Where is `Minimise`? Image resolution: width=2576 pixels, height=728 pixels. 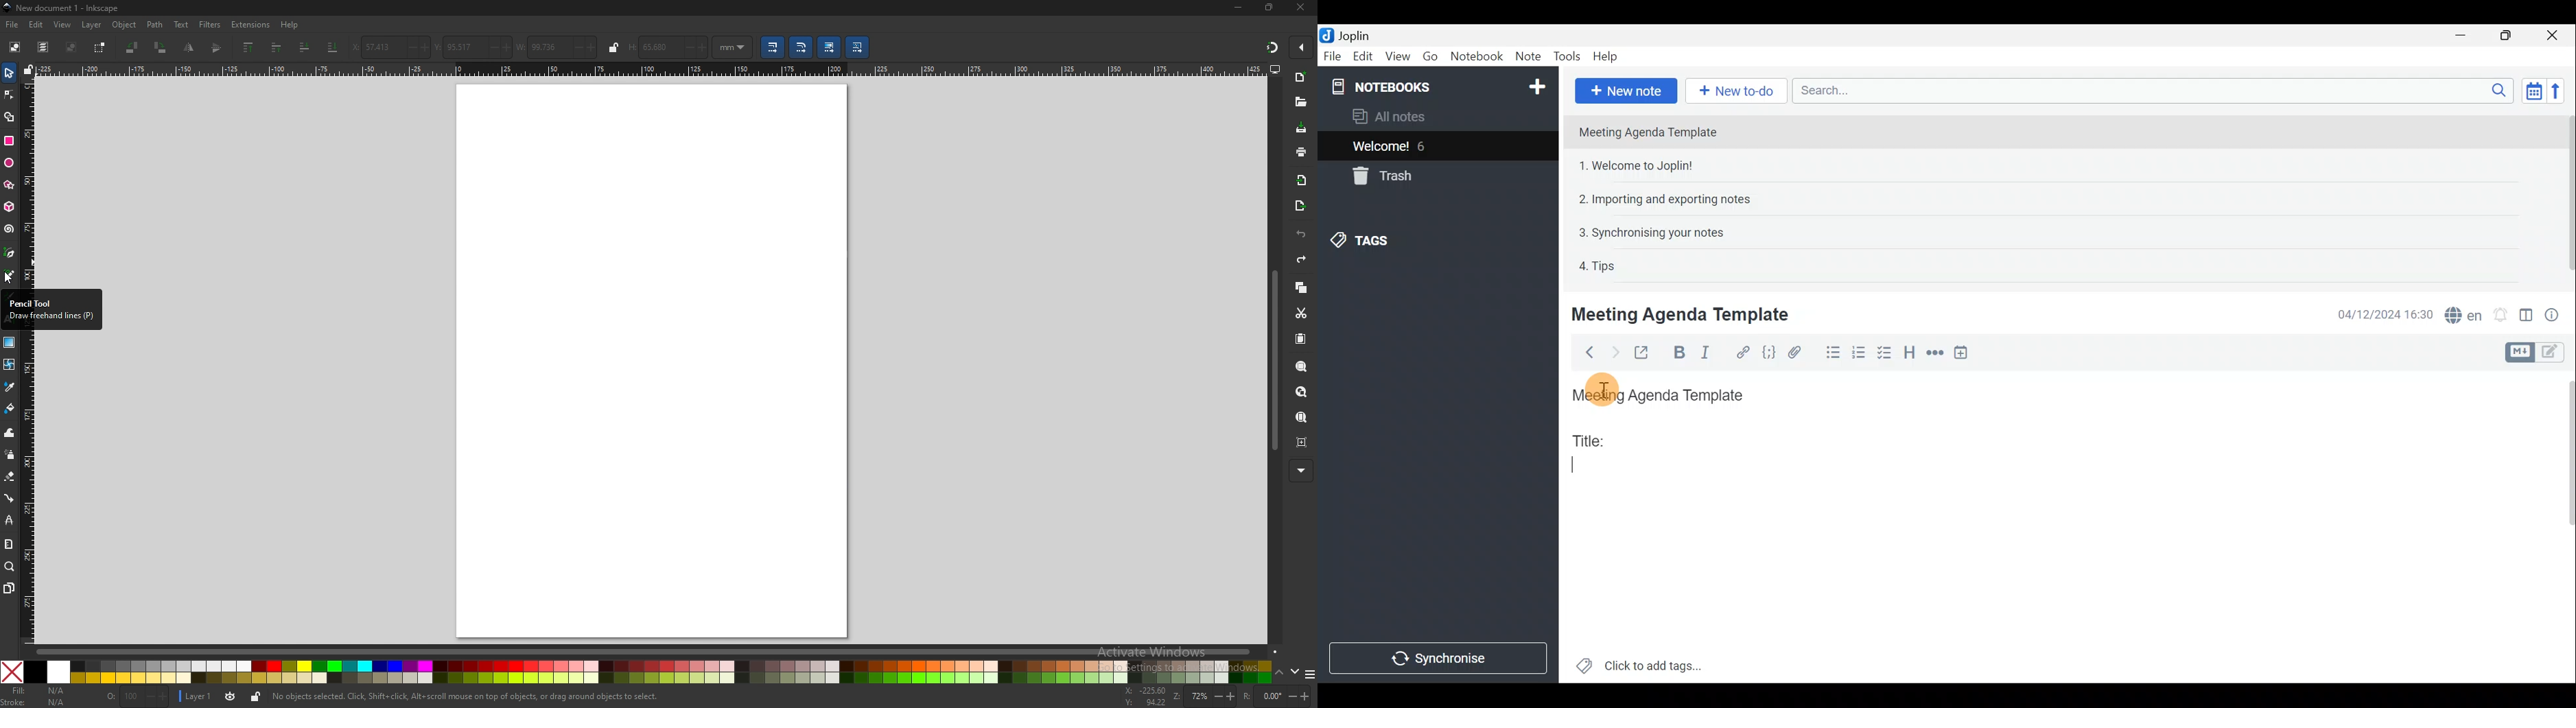 Minimise is located at coordinates (2463, 35).